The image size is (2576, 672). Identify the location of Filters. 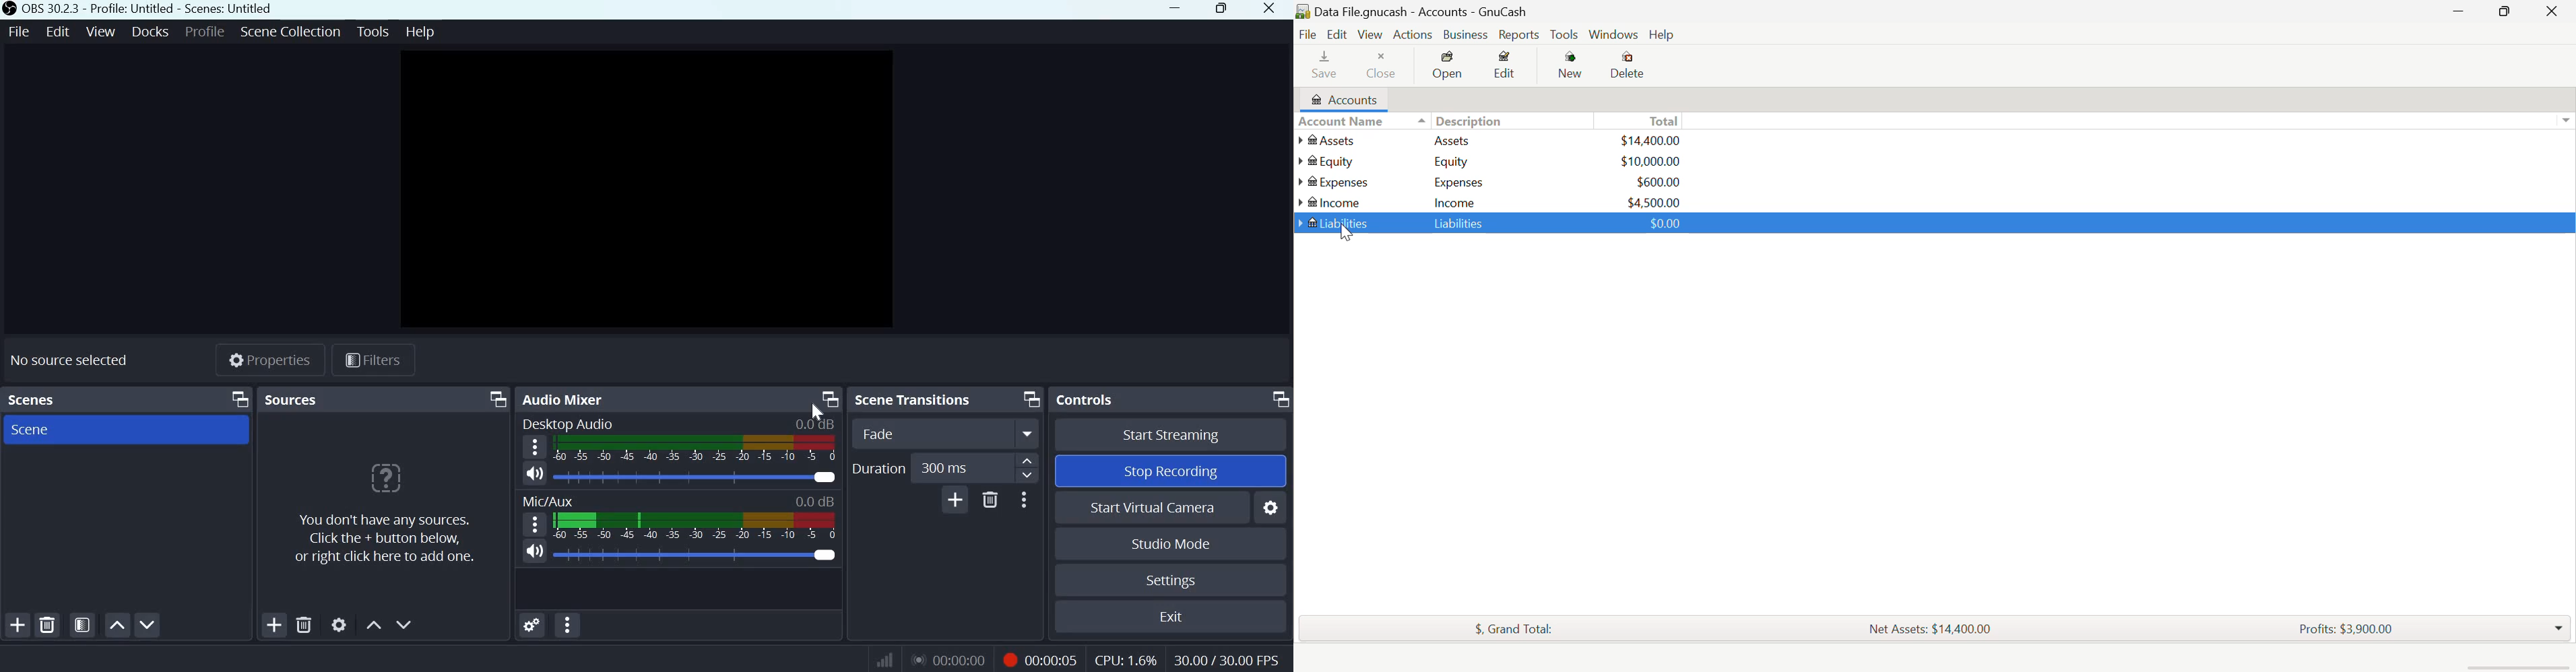
(378, 360).